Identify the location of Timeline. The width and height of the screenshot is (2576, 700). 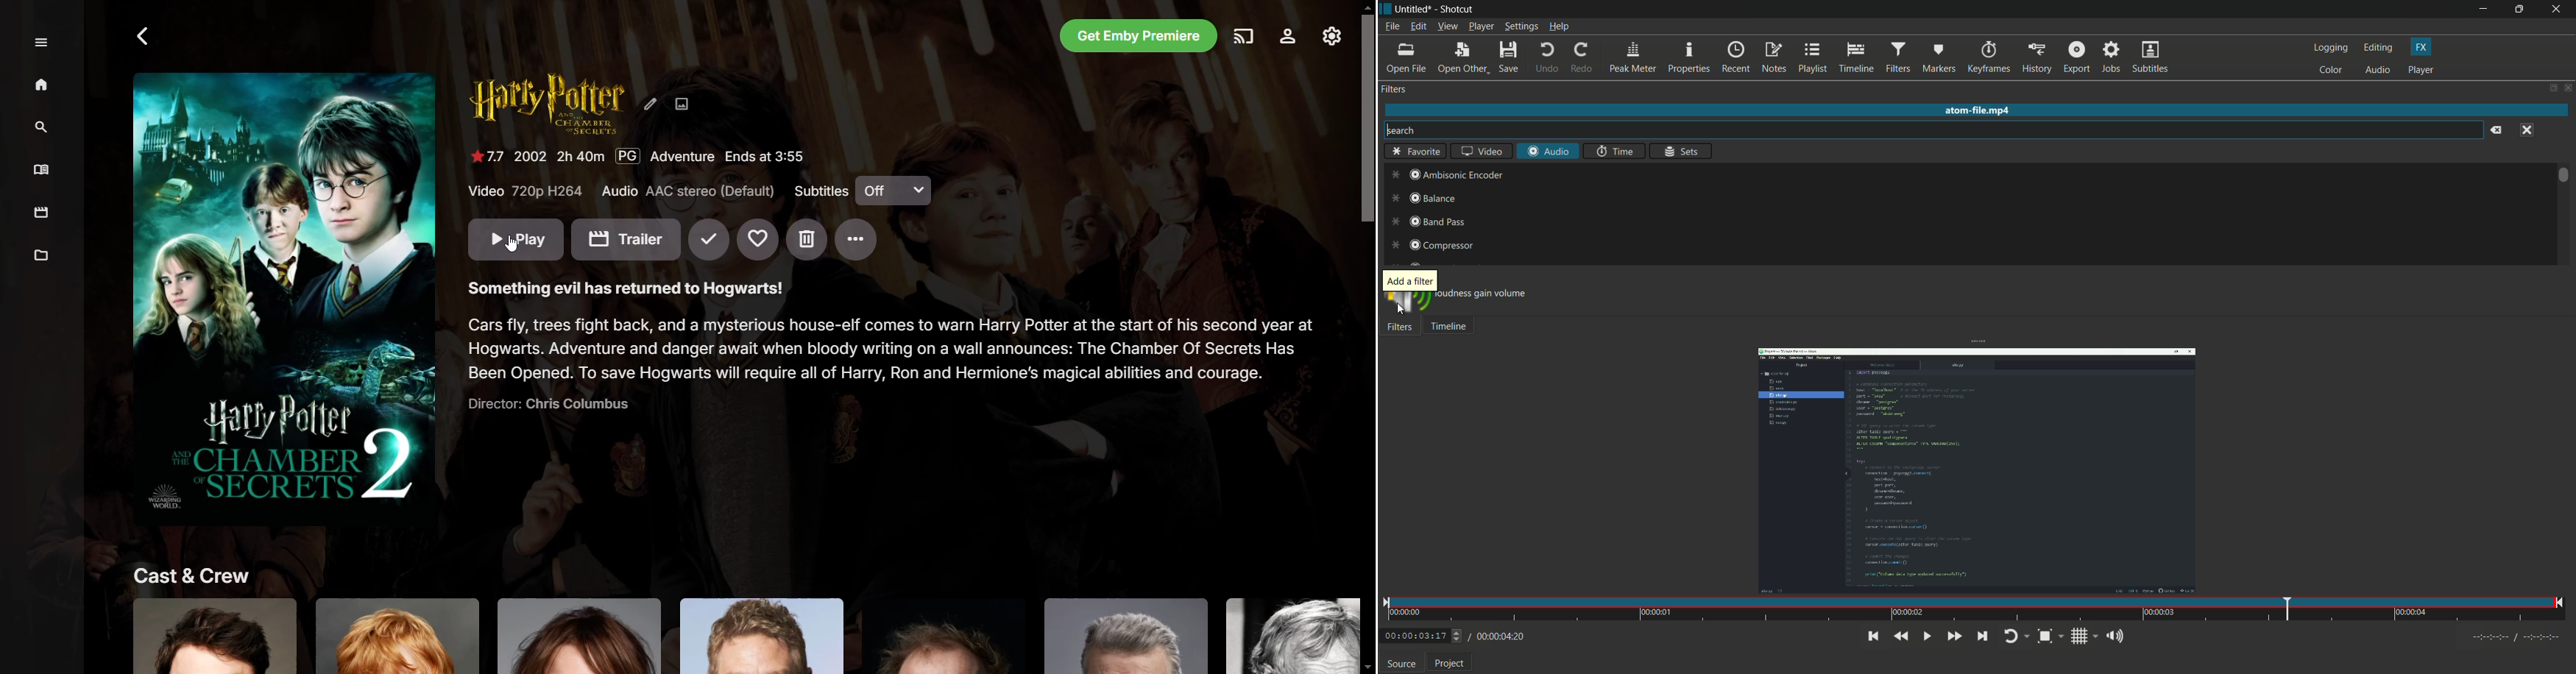
(1454, 328).